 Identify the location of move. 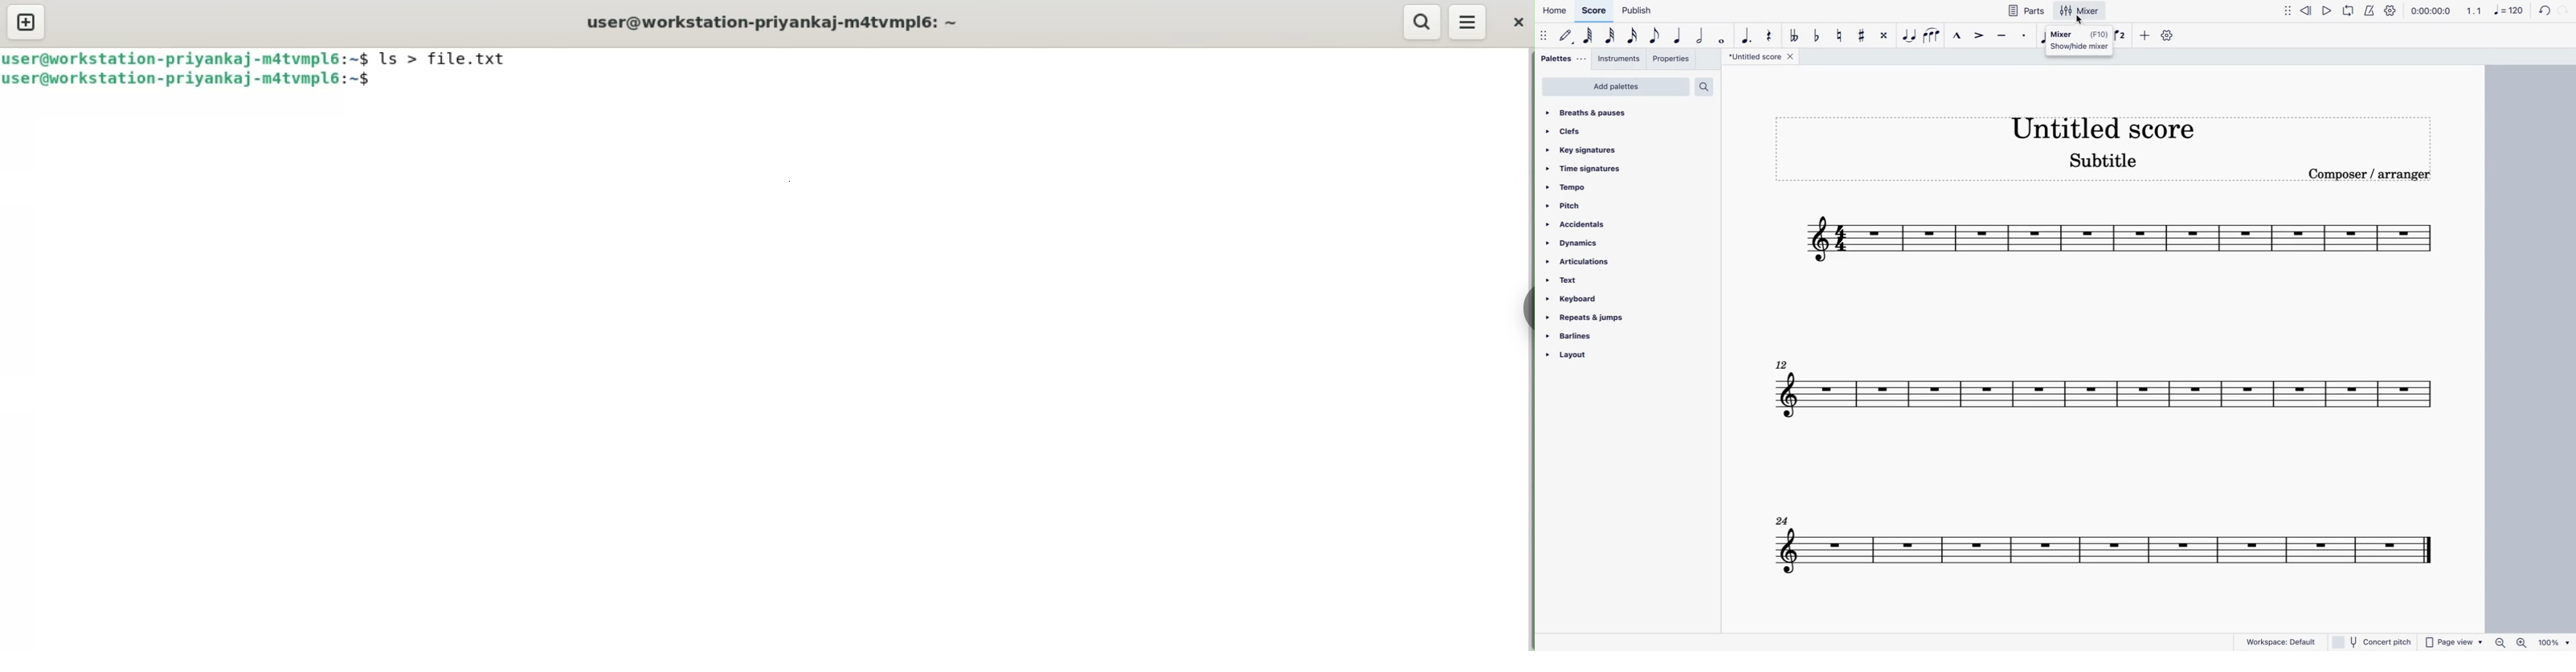
(2288, 10).